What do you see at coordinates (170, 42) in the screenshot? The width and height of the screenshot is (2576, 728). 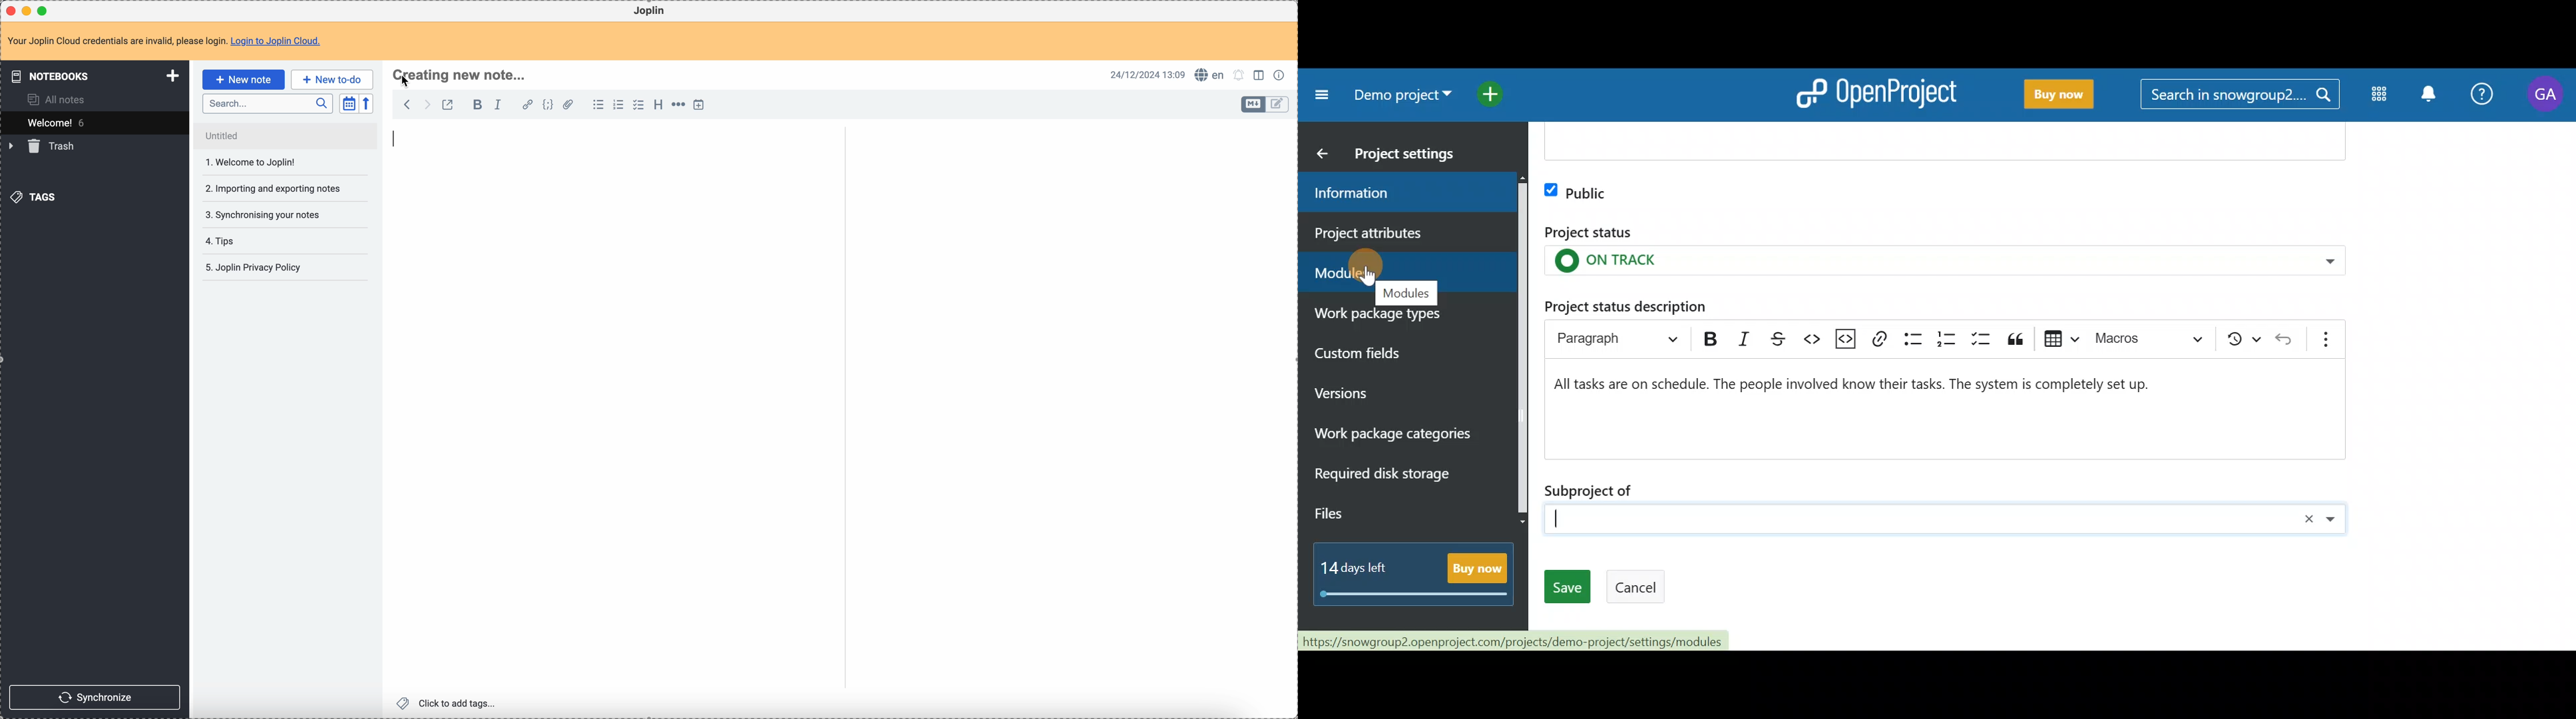 I see `note` at bounding box center [170, 42].